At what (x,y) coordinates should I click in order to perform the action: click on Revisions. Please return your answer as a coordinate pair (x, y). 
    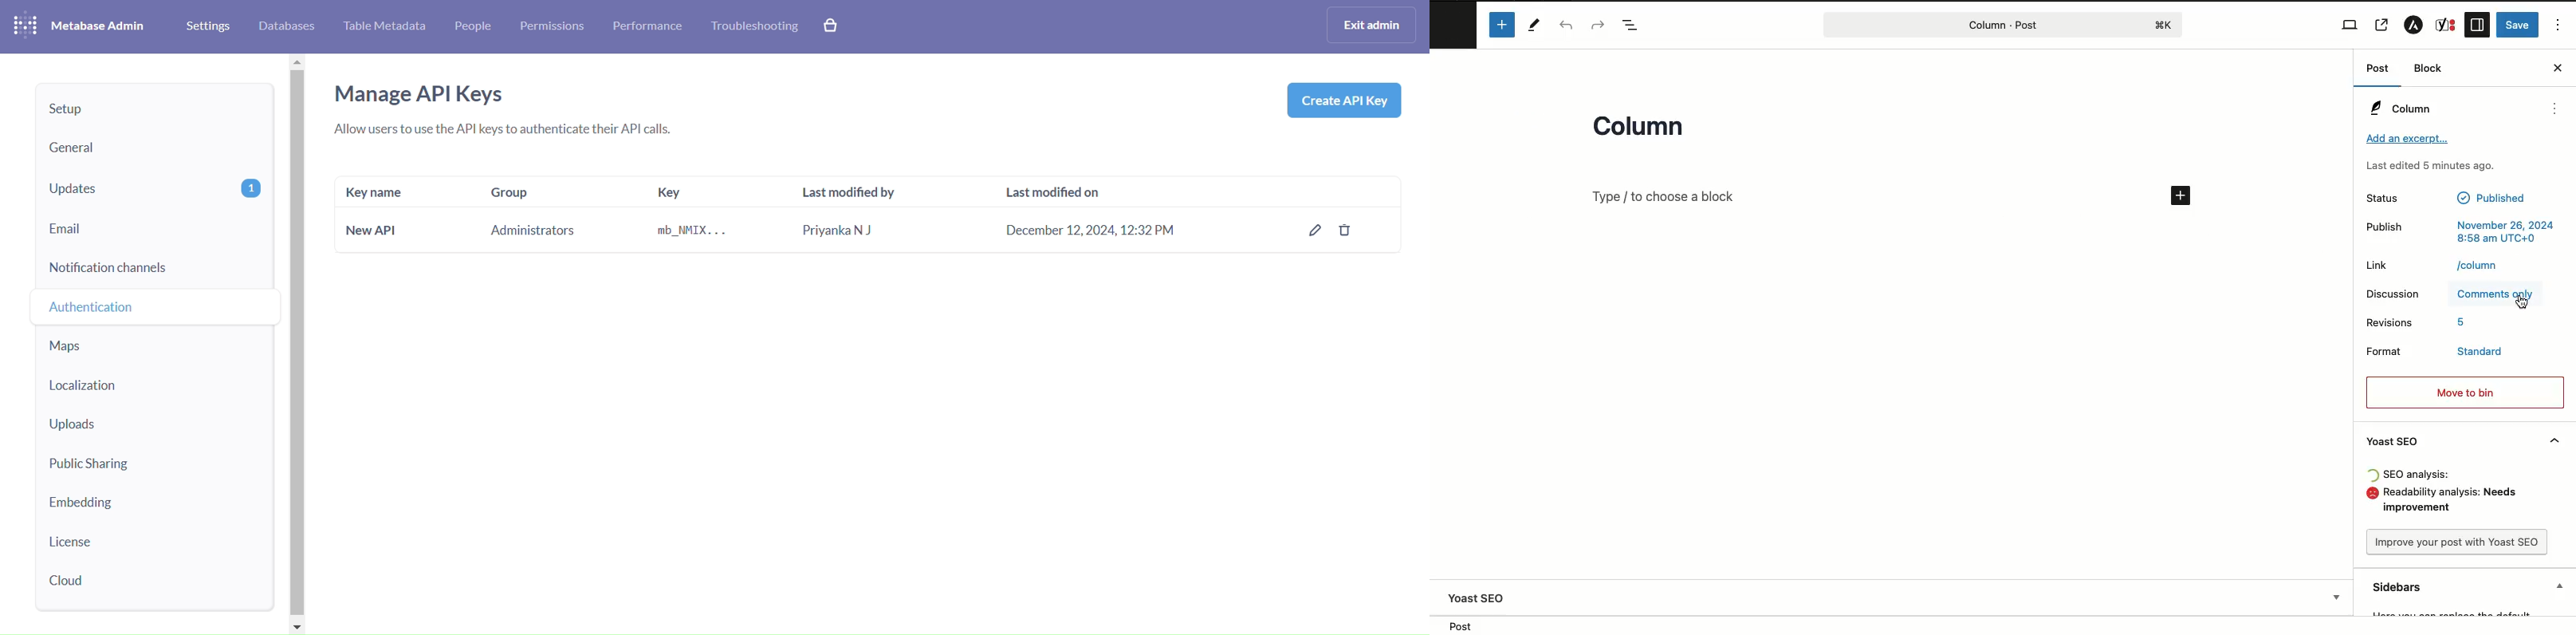
    Looking at the image, I should click on (2391, 322).